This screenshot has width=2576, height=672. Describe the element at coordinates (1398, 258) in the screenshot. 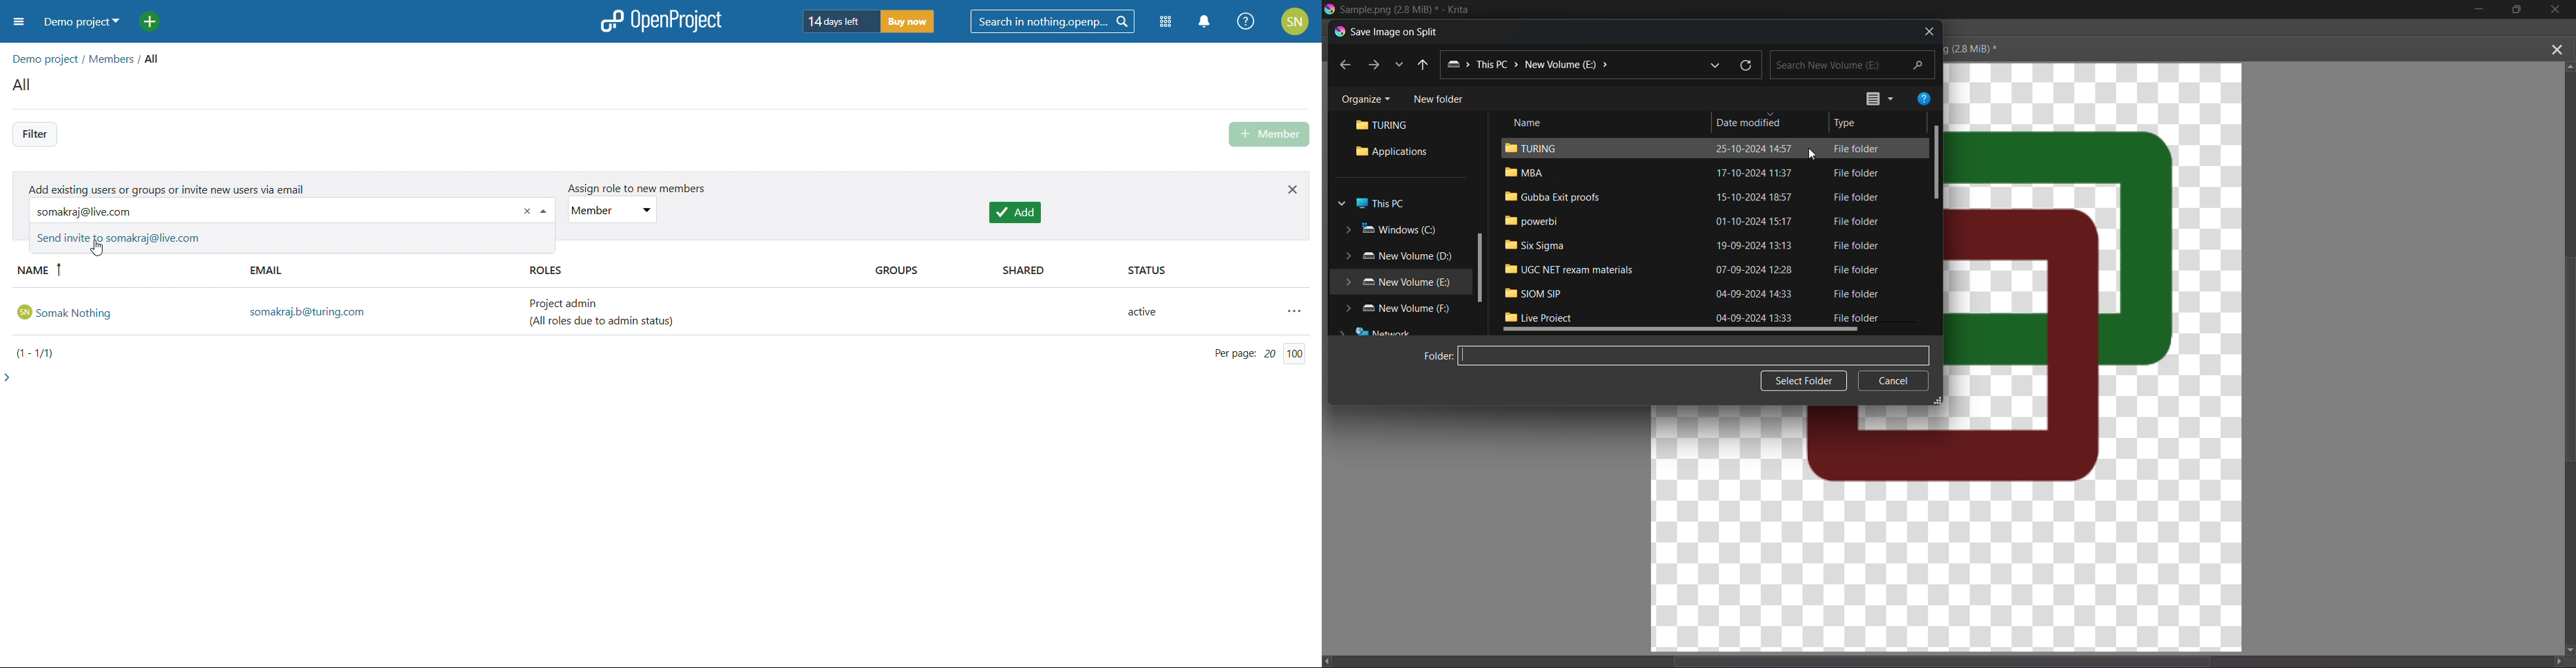

I see `New Volume (D)` at that location.